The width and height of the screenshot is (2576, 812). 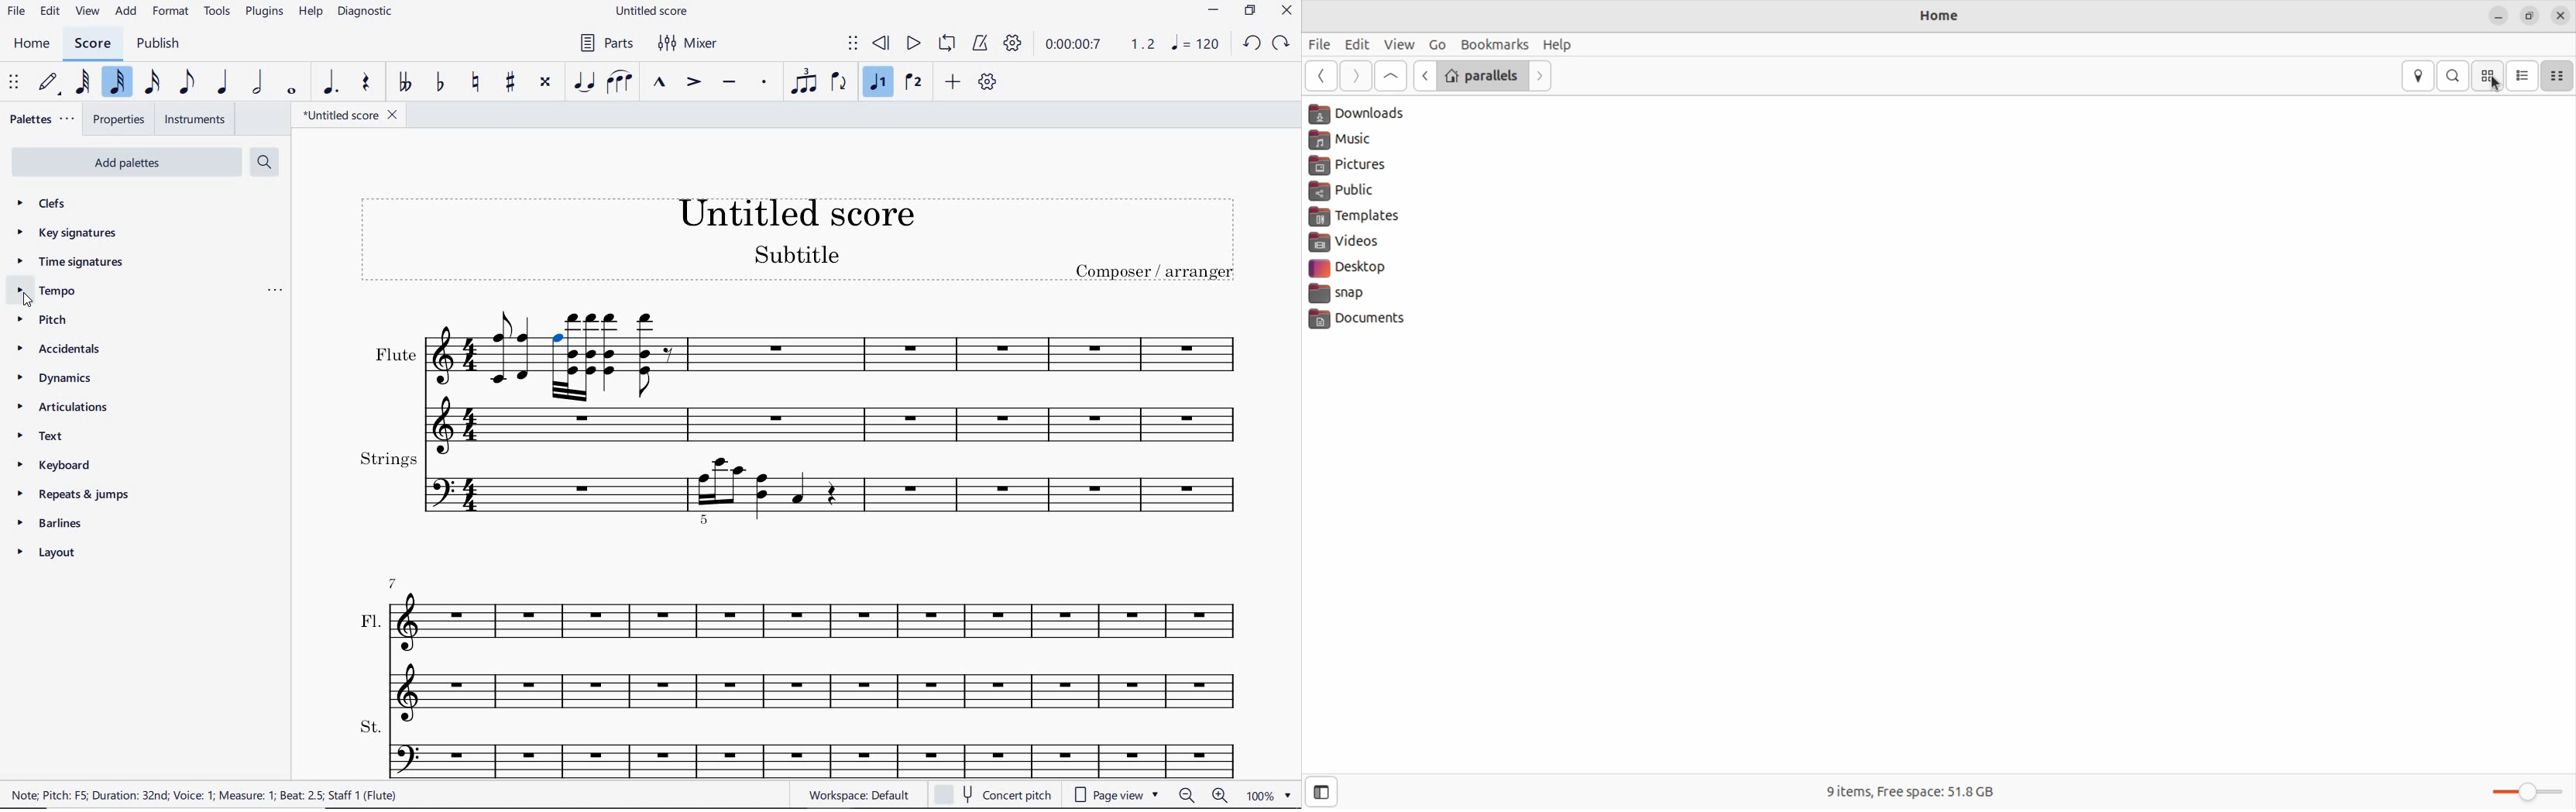 What do you see at coordinates (1917, 789) in the screenshot?
I see `9 items free space 51.8 Gb` at bounding box center [1917, 789].